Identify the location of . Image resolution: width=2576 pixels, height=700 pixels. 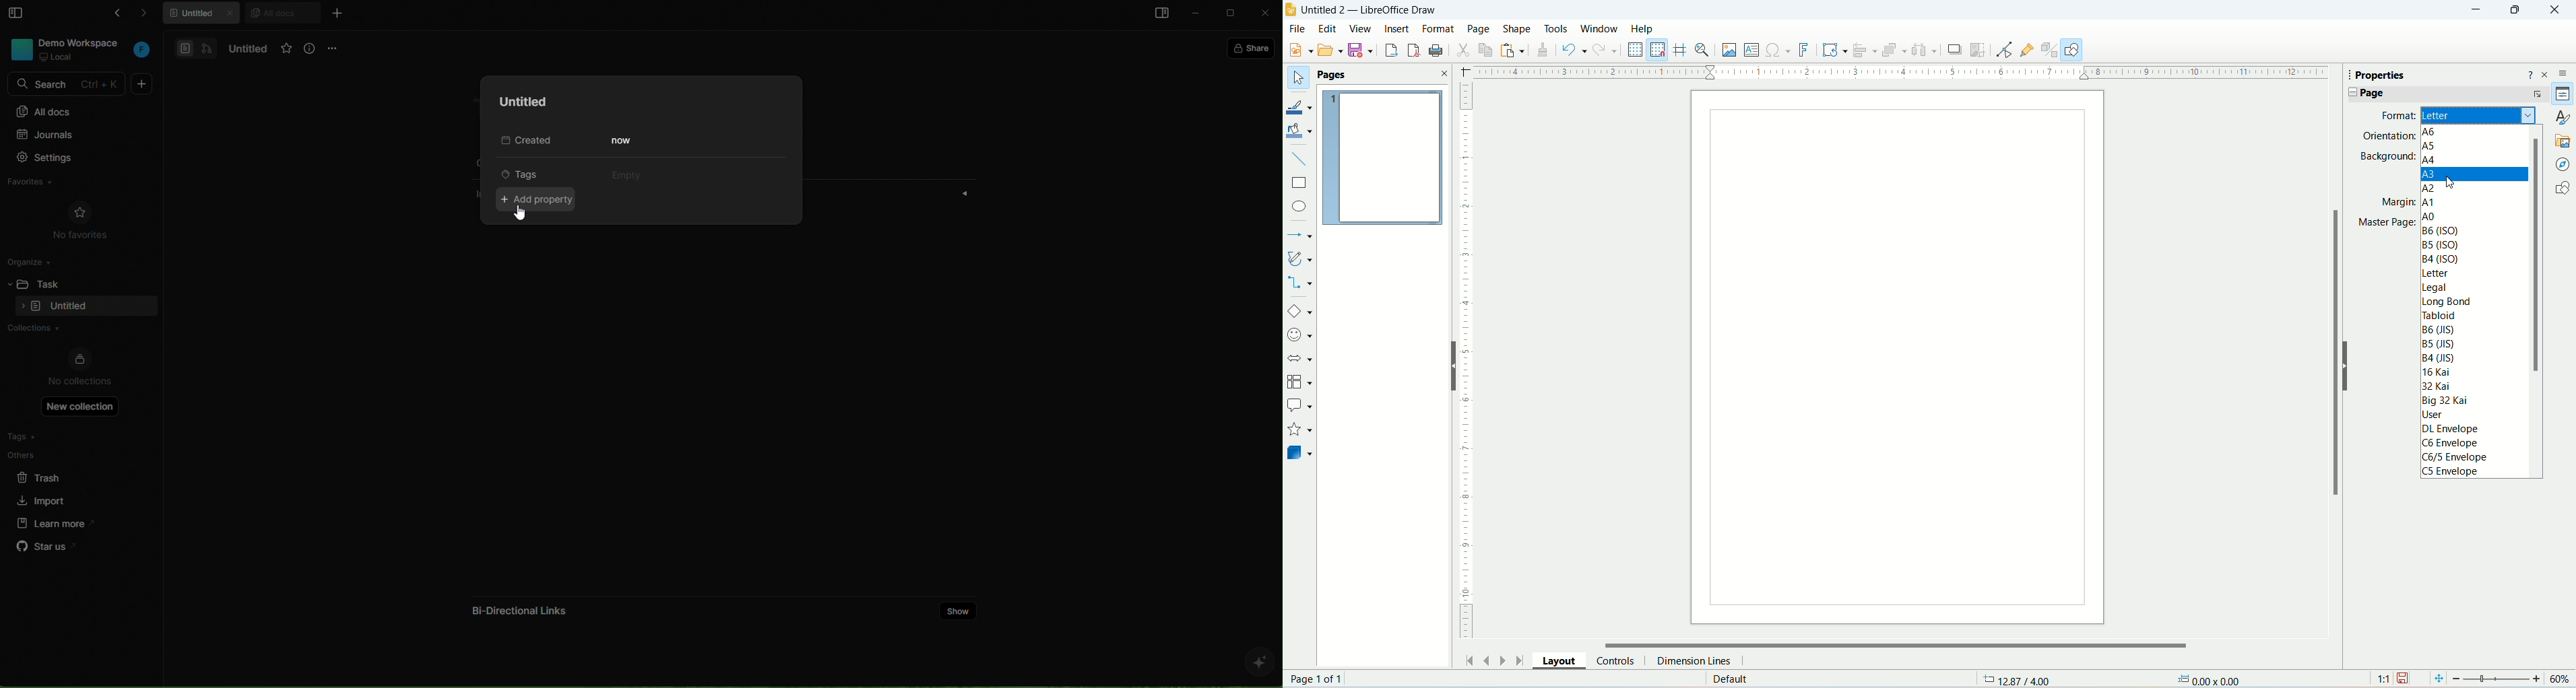
(1330, 49).